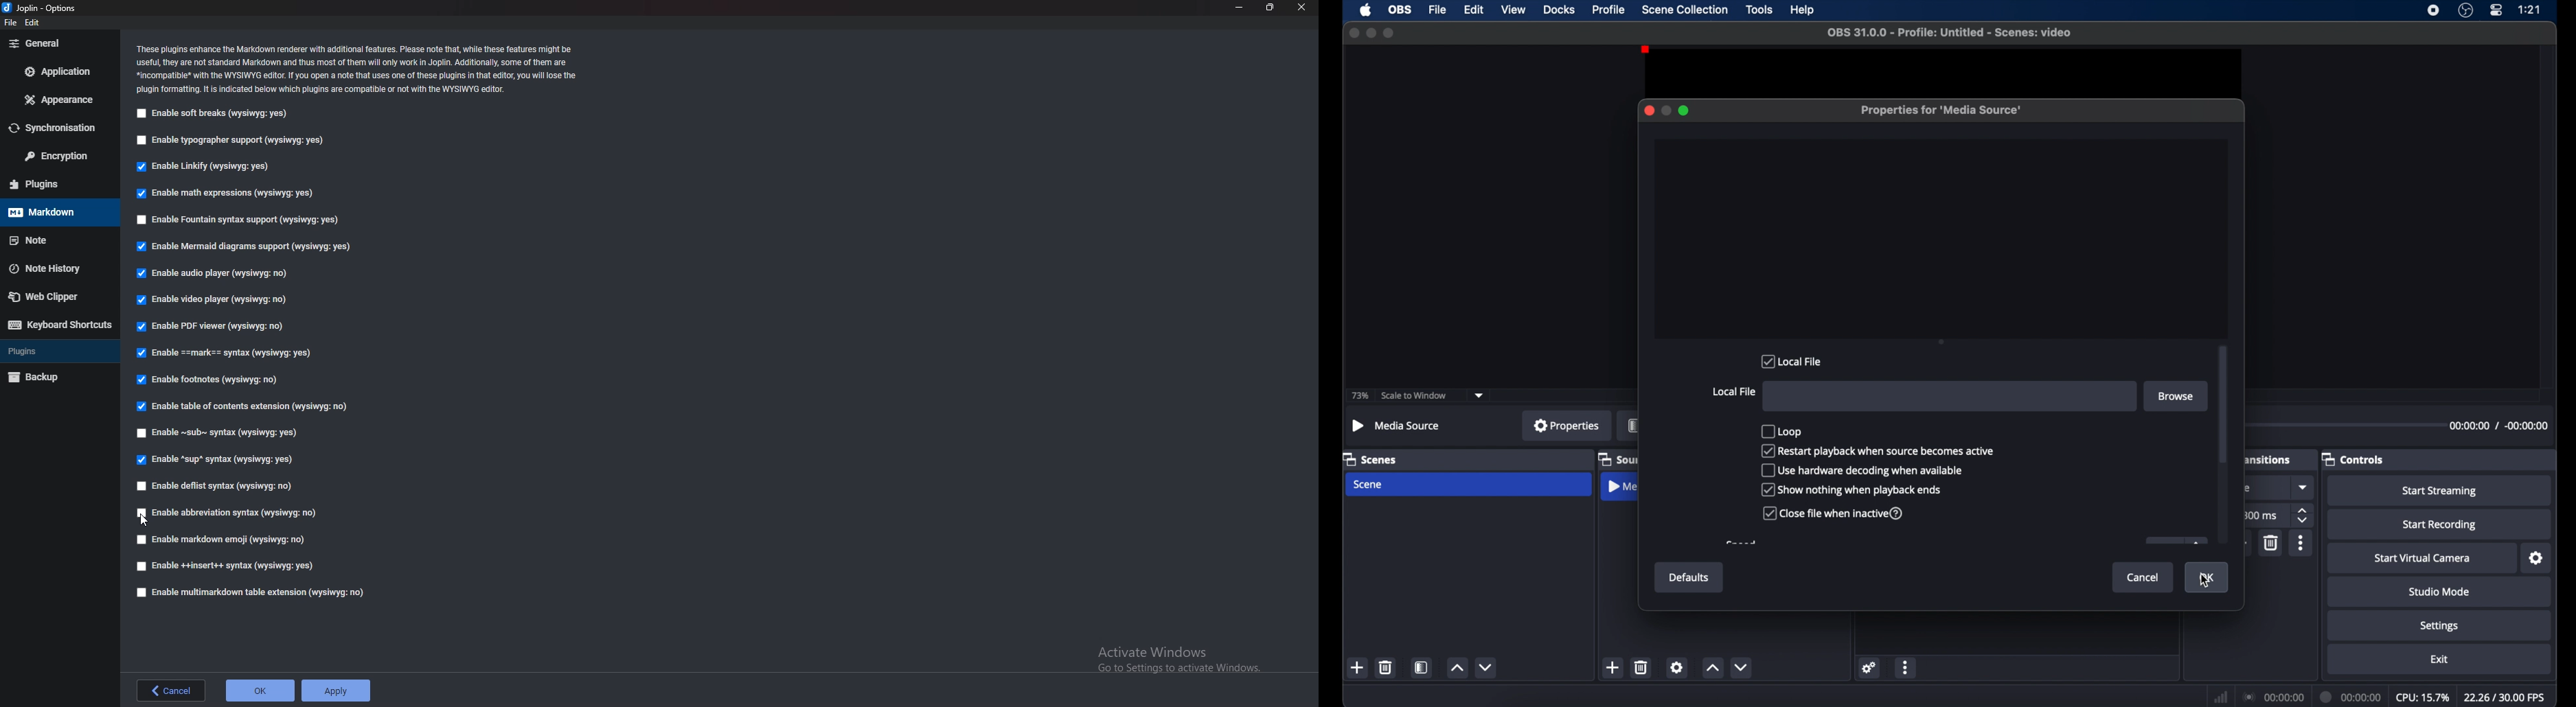  Describe the element at coordinates (339, 690) in the screenshot. I see `apply` at that location.